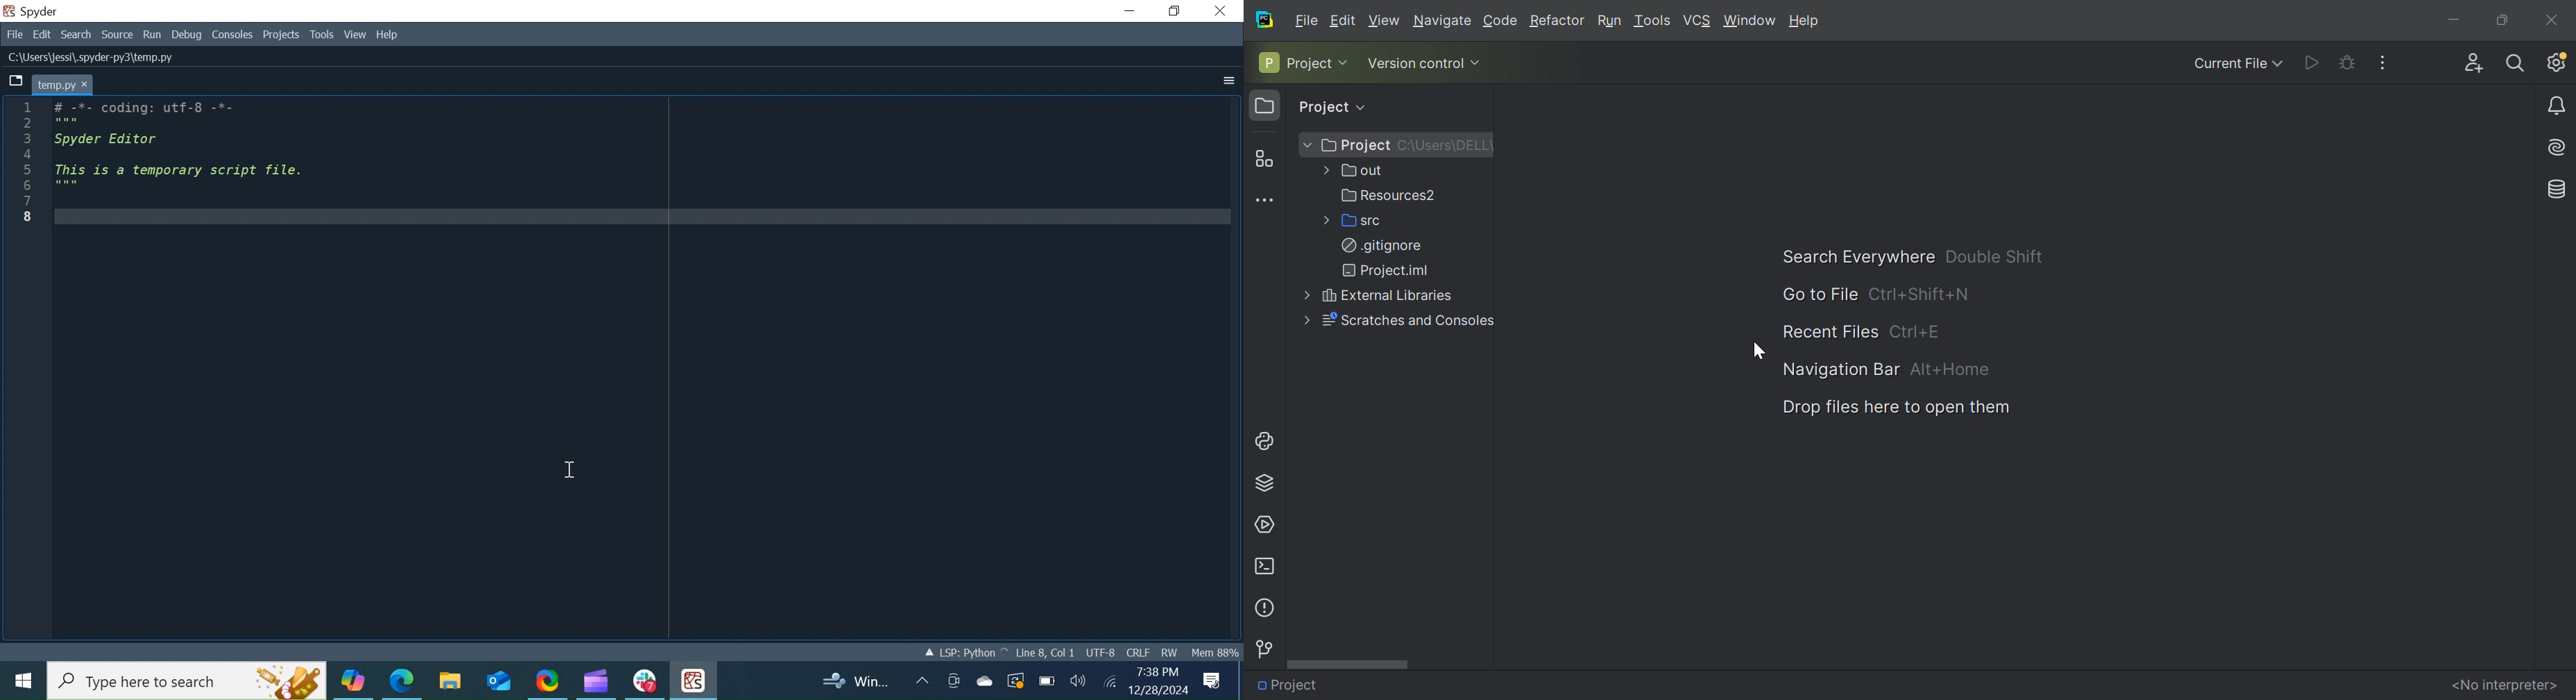 This screenshot has width=2576, height=700. What do you see at coordinates (77, 36) in the screenshot?
I see `Search` at bounding box center [77, 36].